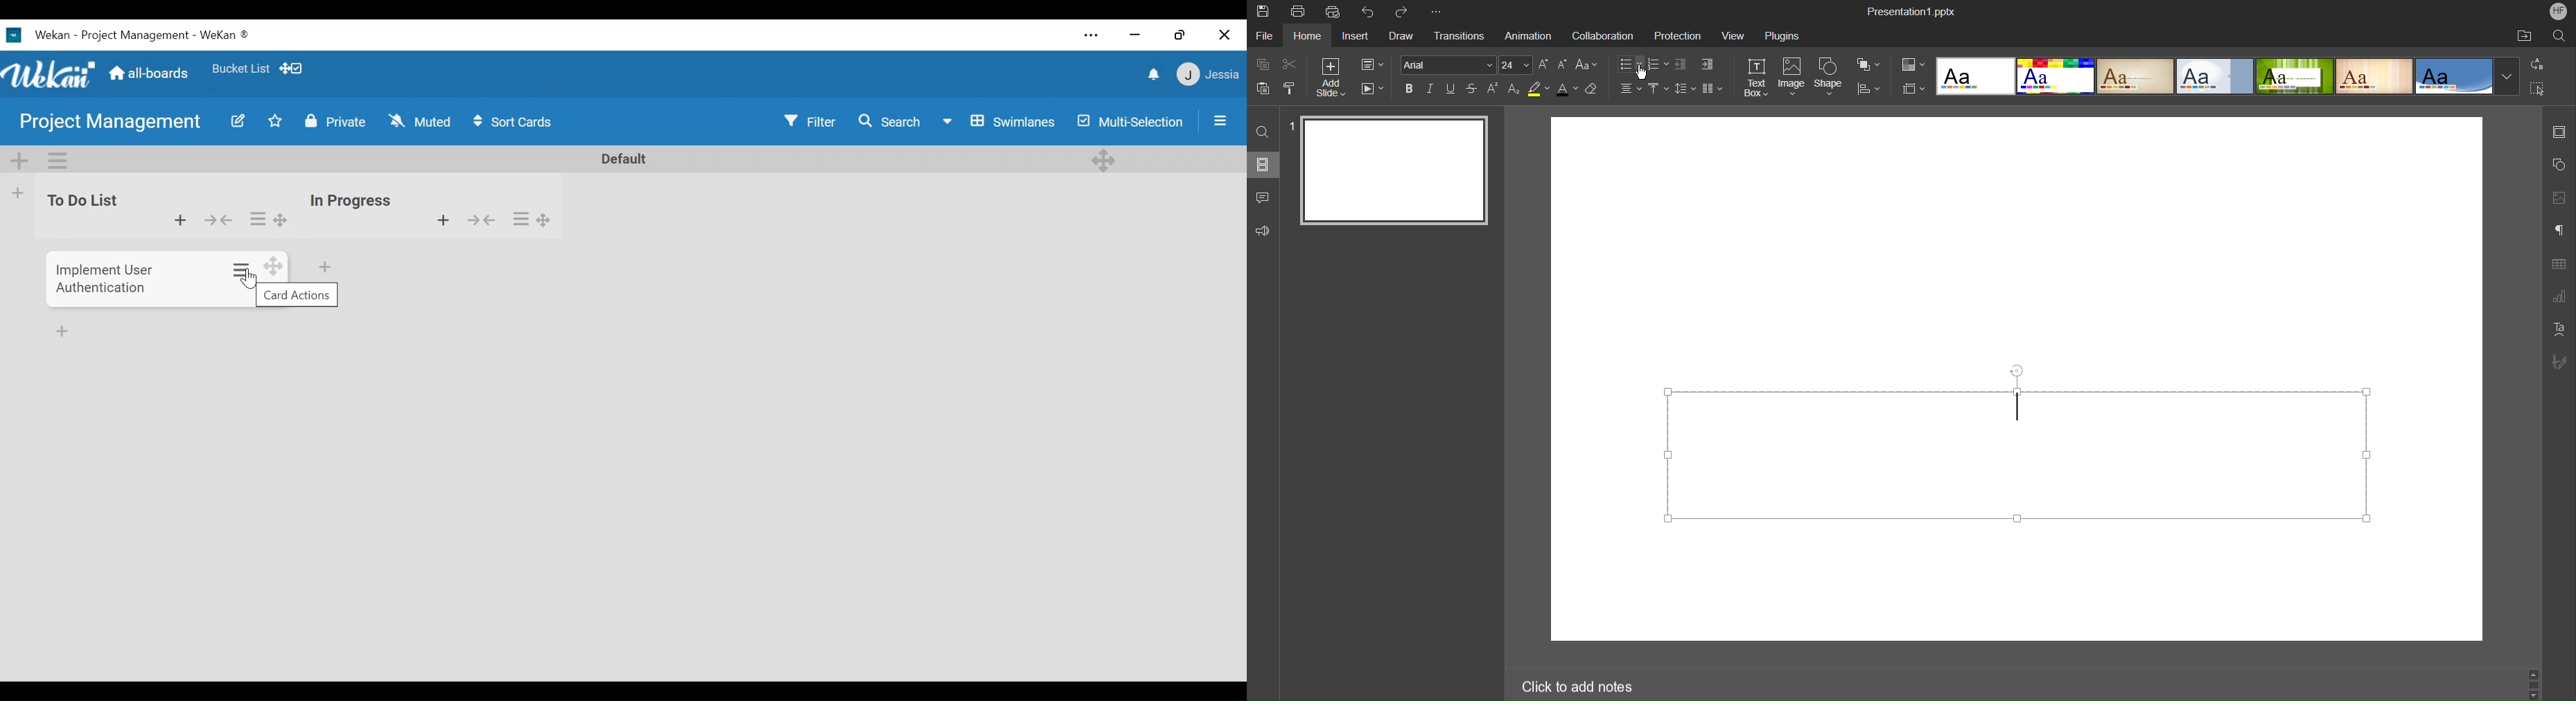 This screenshot has width=2576, height=728. Describe the element at coordinates (1261, 64) in the screenshot. I see `Copy` at that location.